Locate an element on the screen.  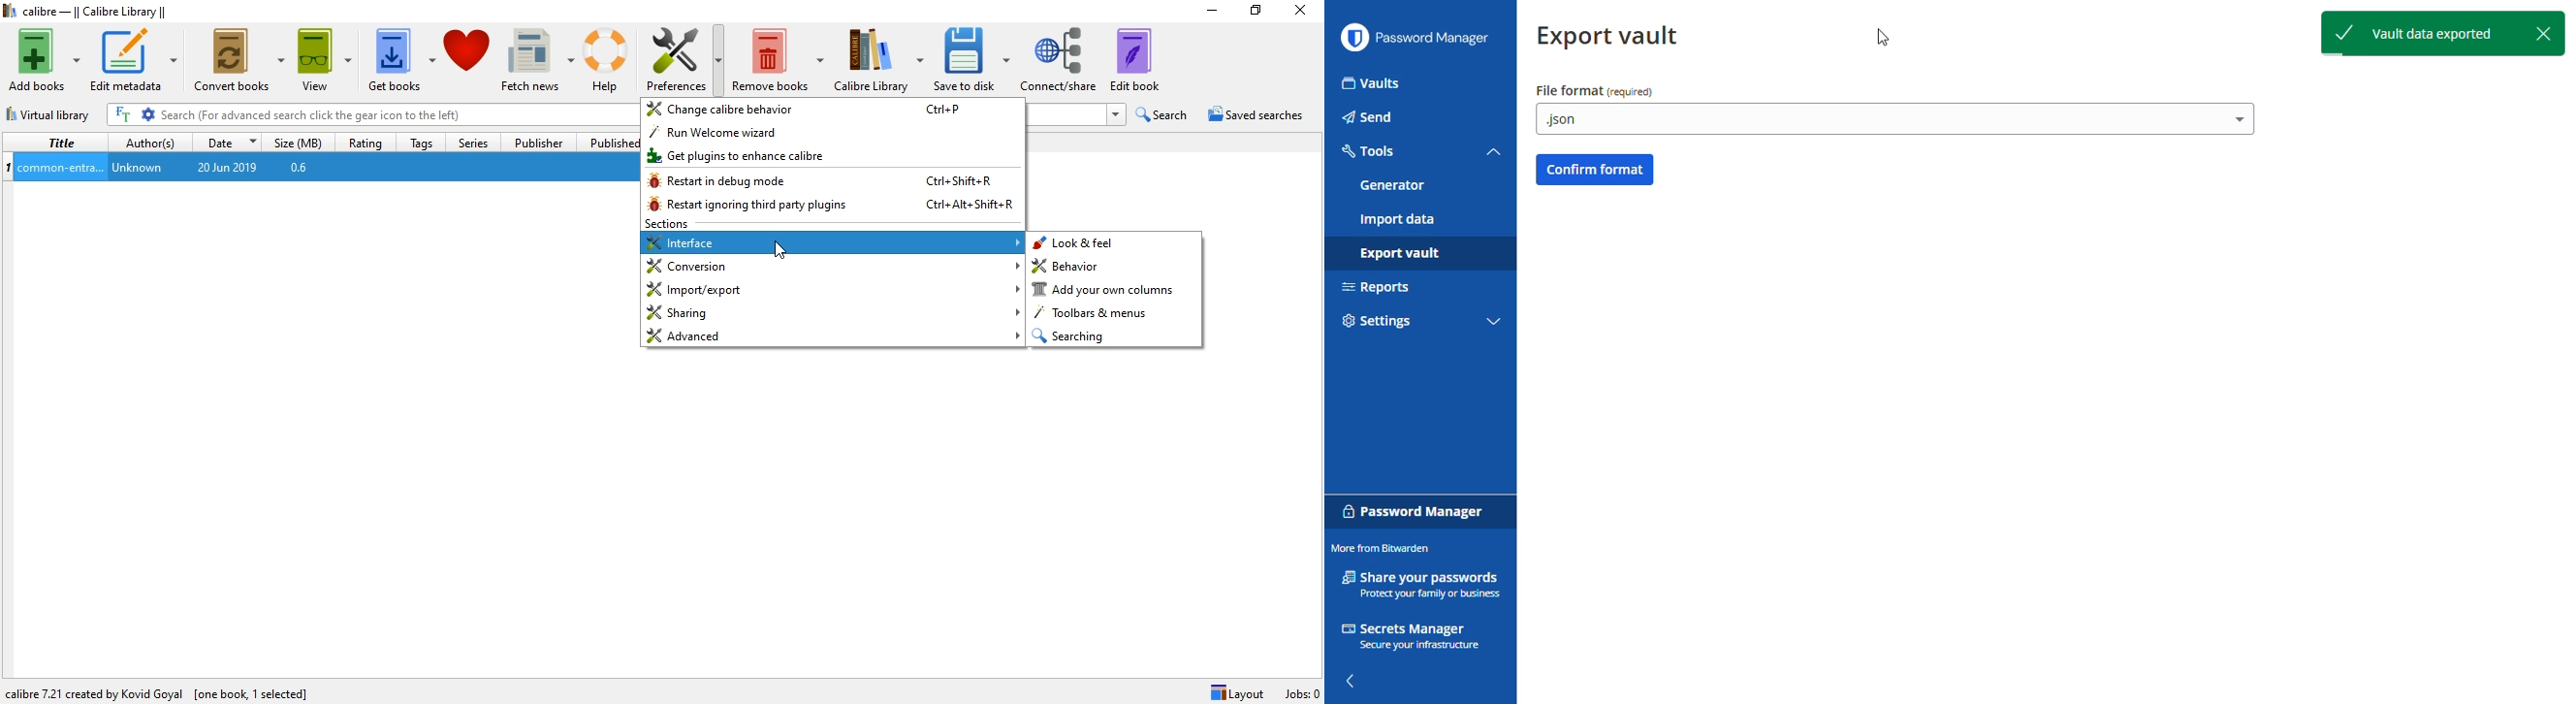
calibre - || Calibre Library || is located at coordinates (89, 12).